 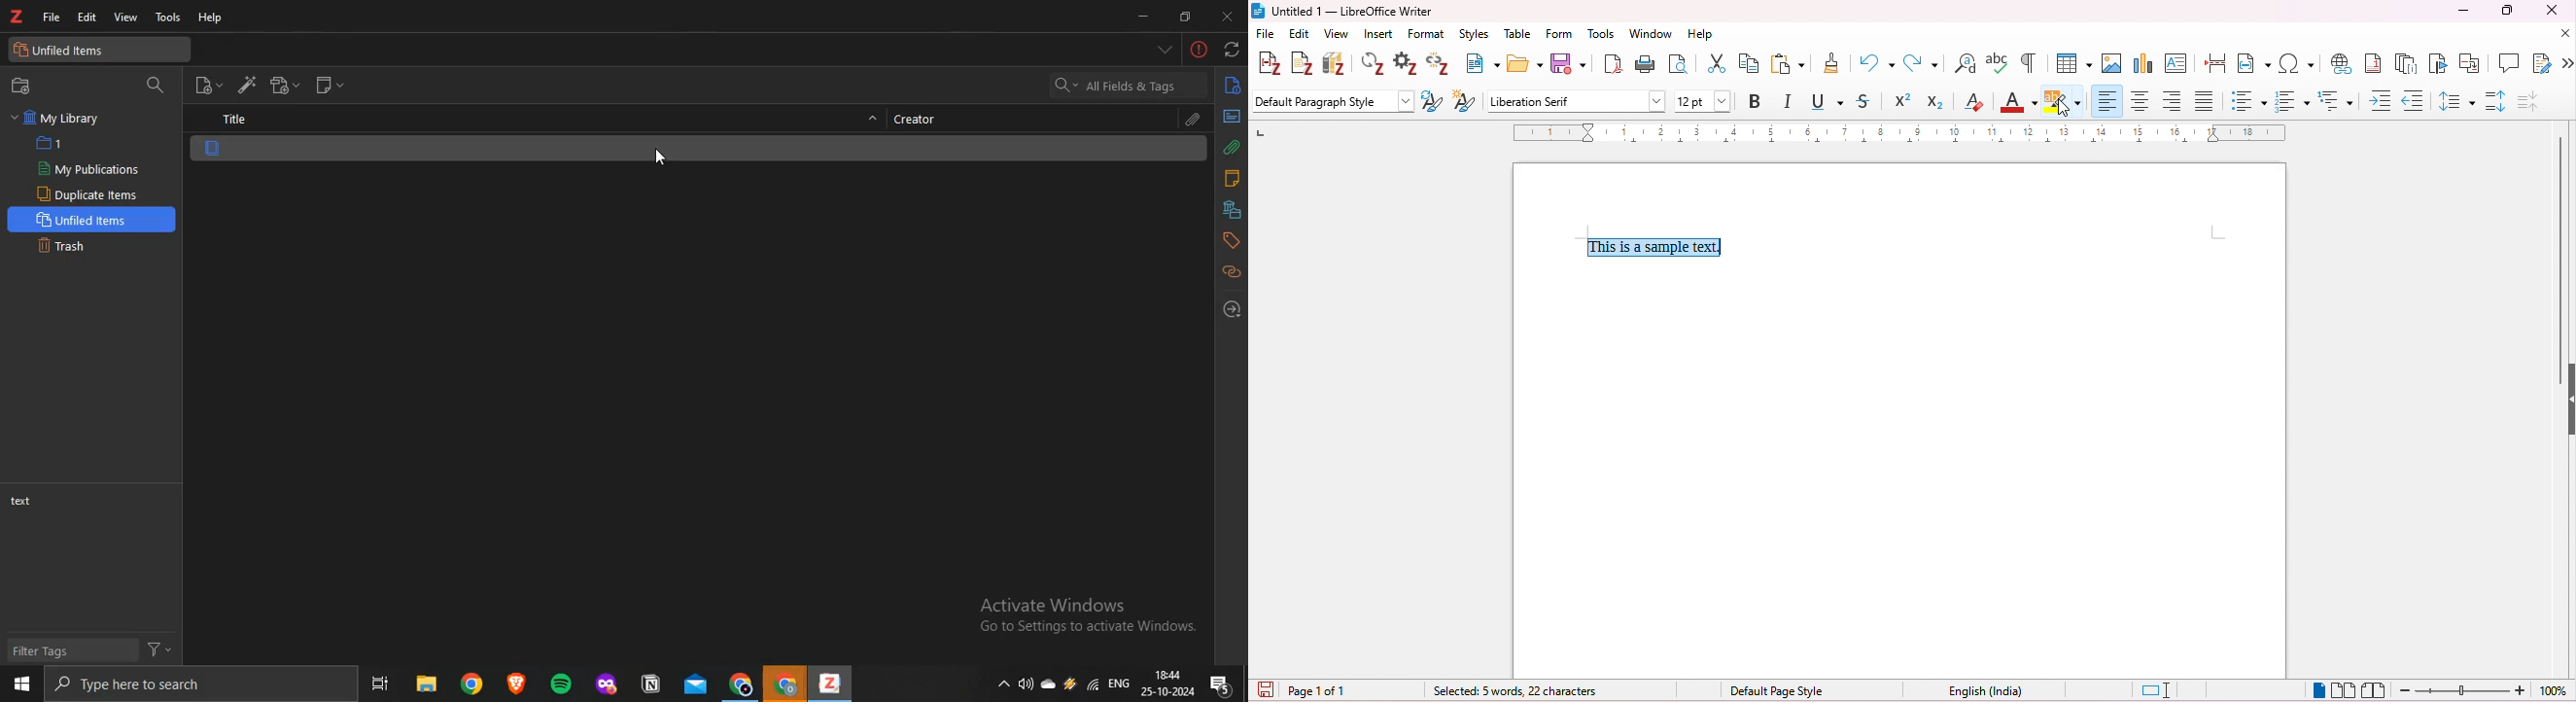 What do you see at coordinates (1336, 101) in the screenshot?
I see `default paragraph style` at bounding box center [1336, 101].